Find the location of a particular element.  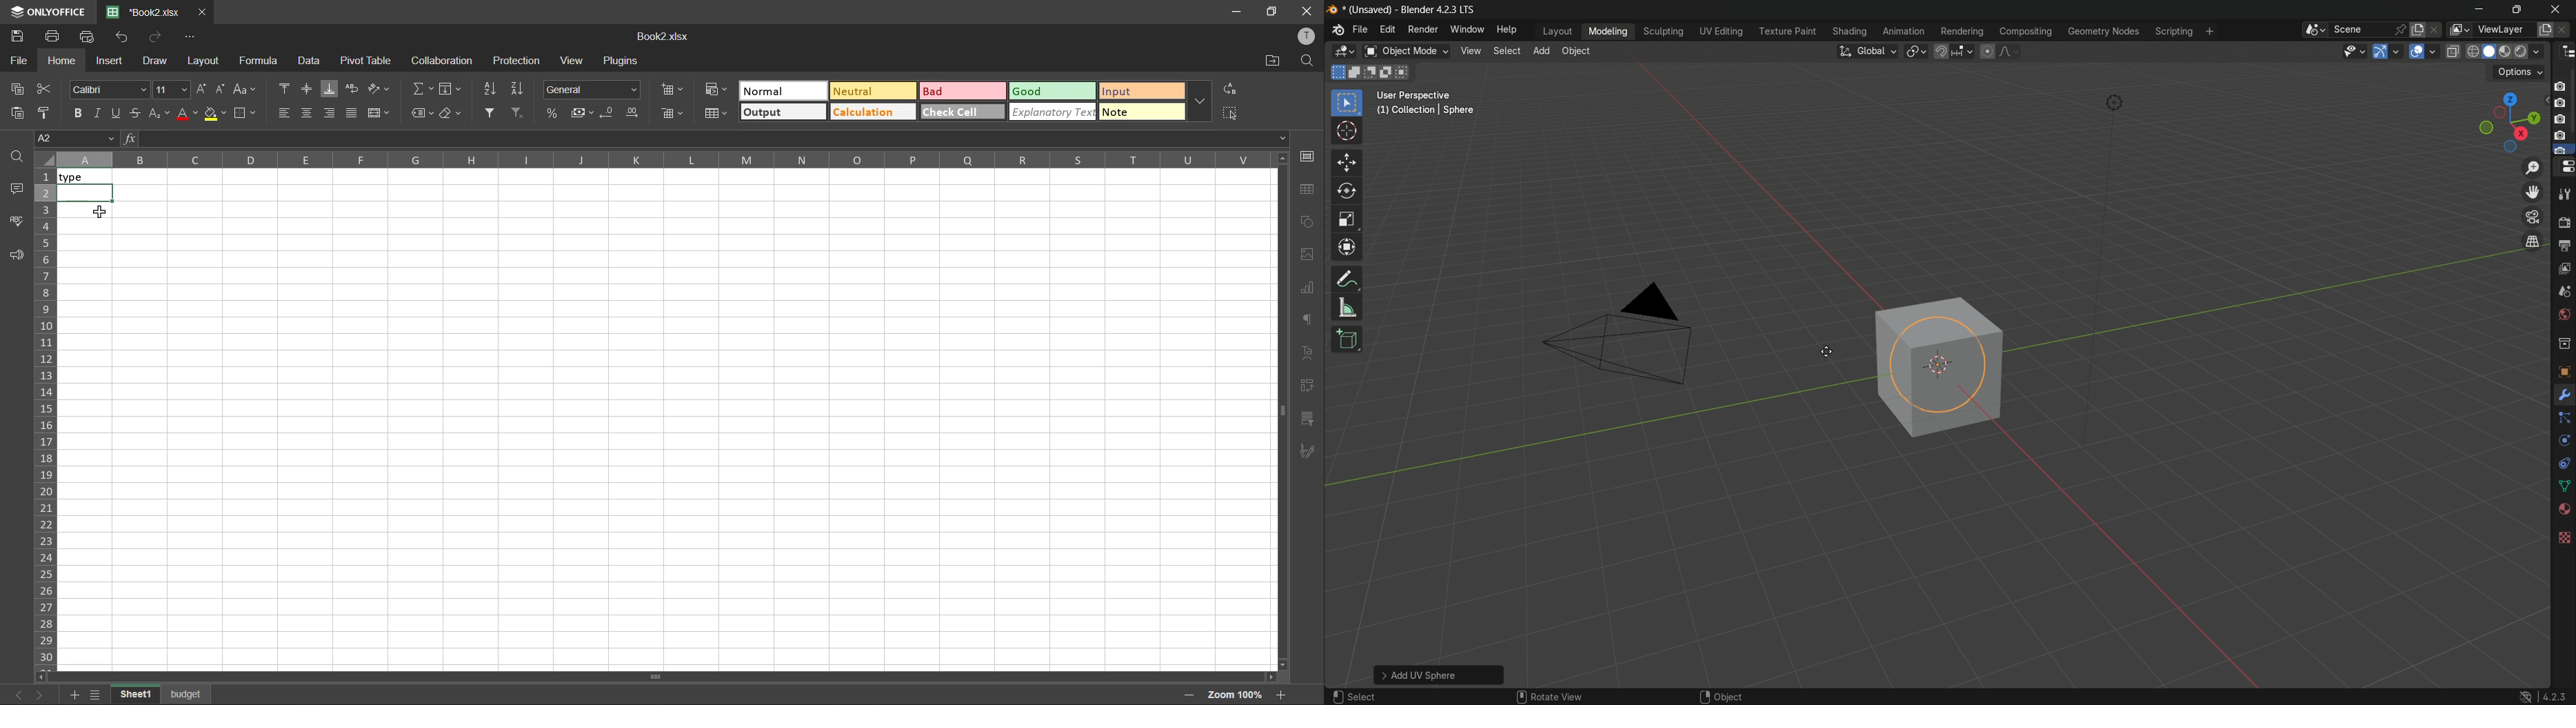

Object Data Properties is located at coordinates (2564, 441).